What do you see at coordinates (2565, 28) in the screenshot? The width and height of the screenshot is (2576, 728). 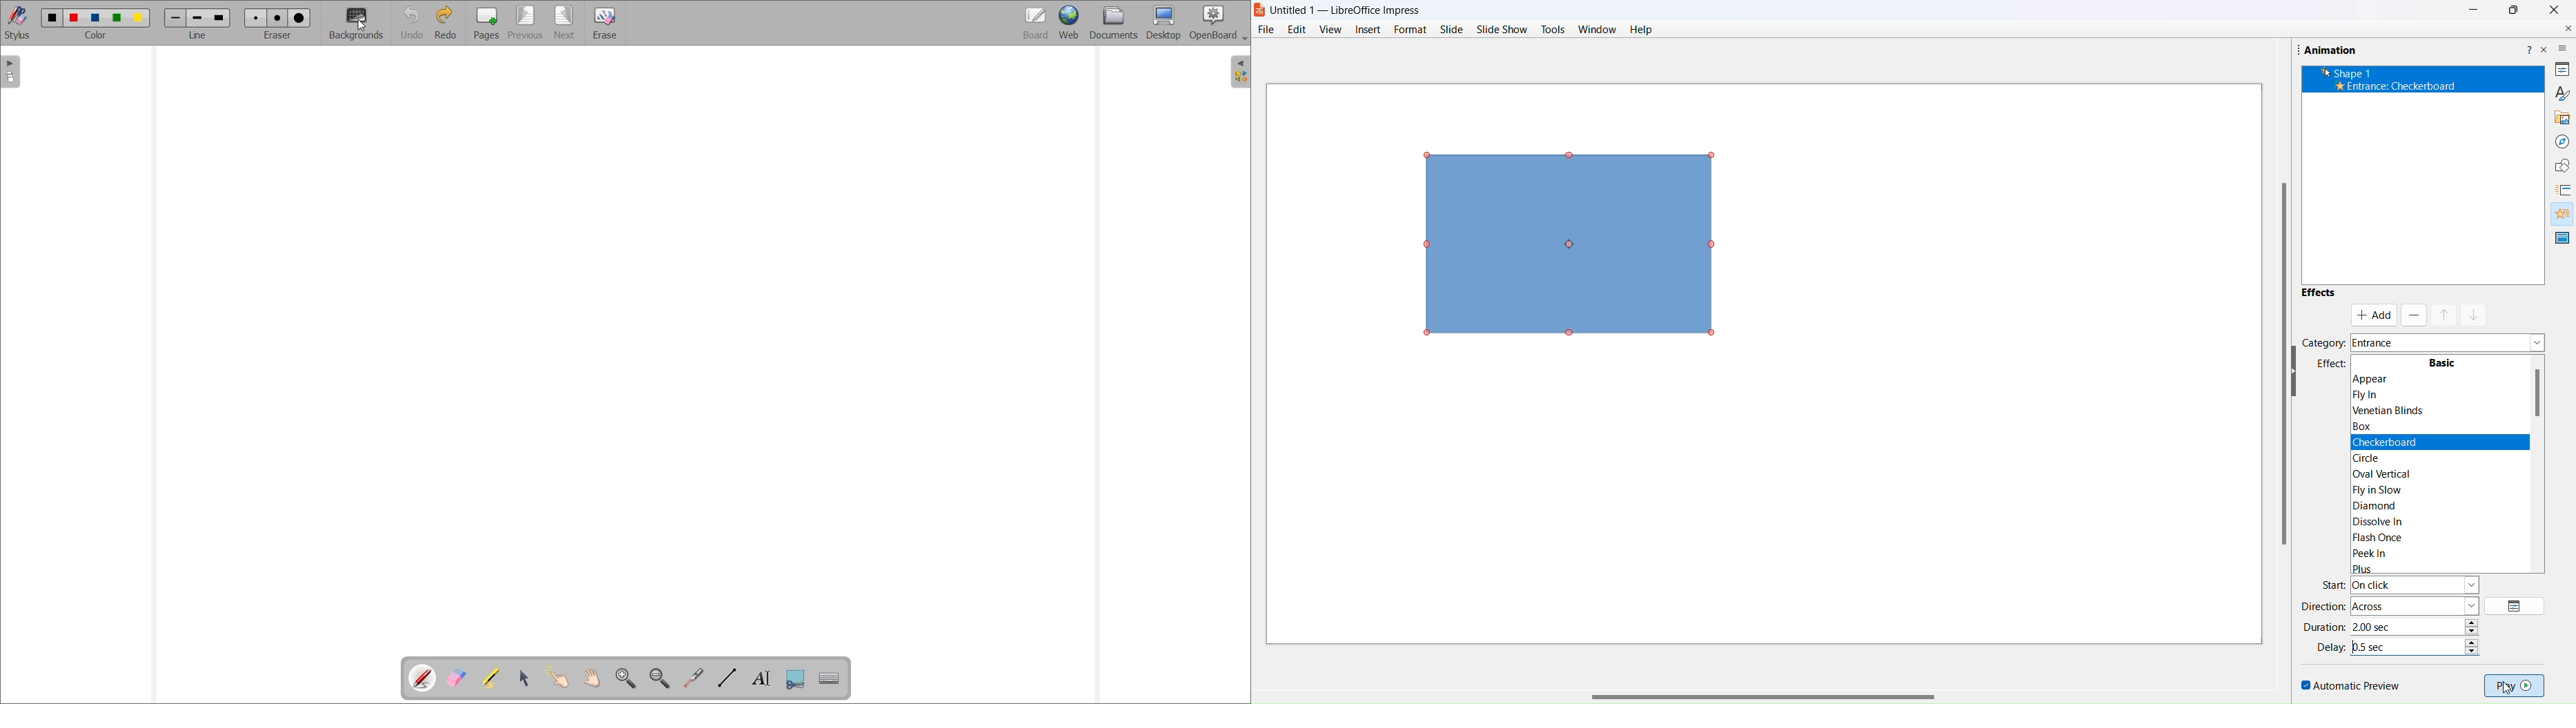 I see `close document` at bounding box center [2565, 28].